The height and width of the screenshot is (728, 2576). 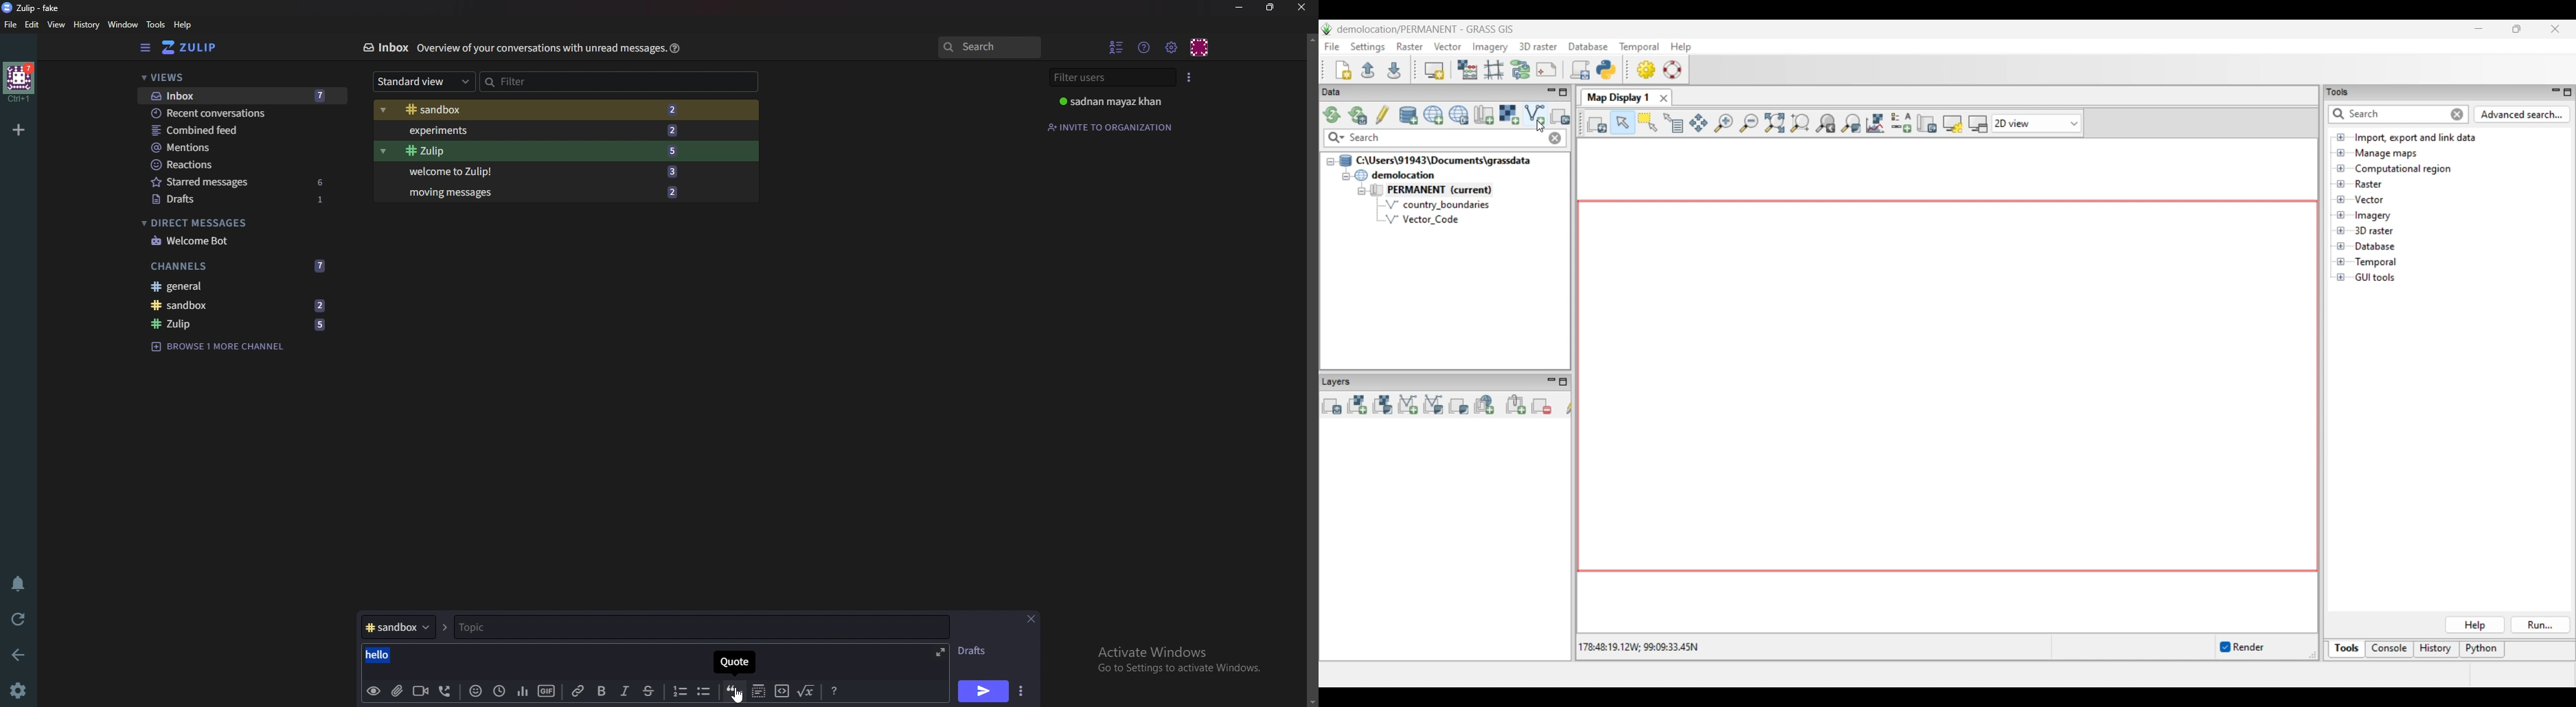 I want to click on bold, so click(x=602, y=692).